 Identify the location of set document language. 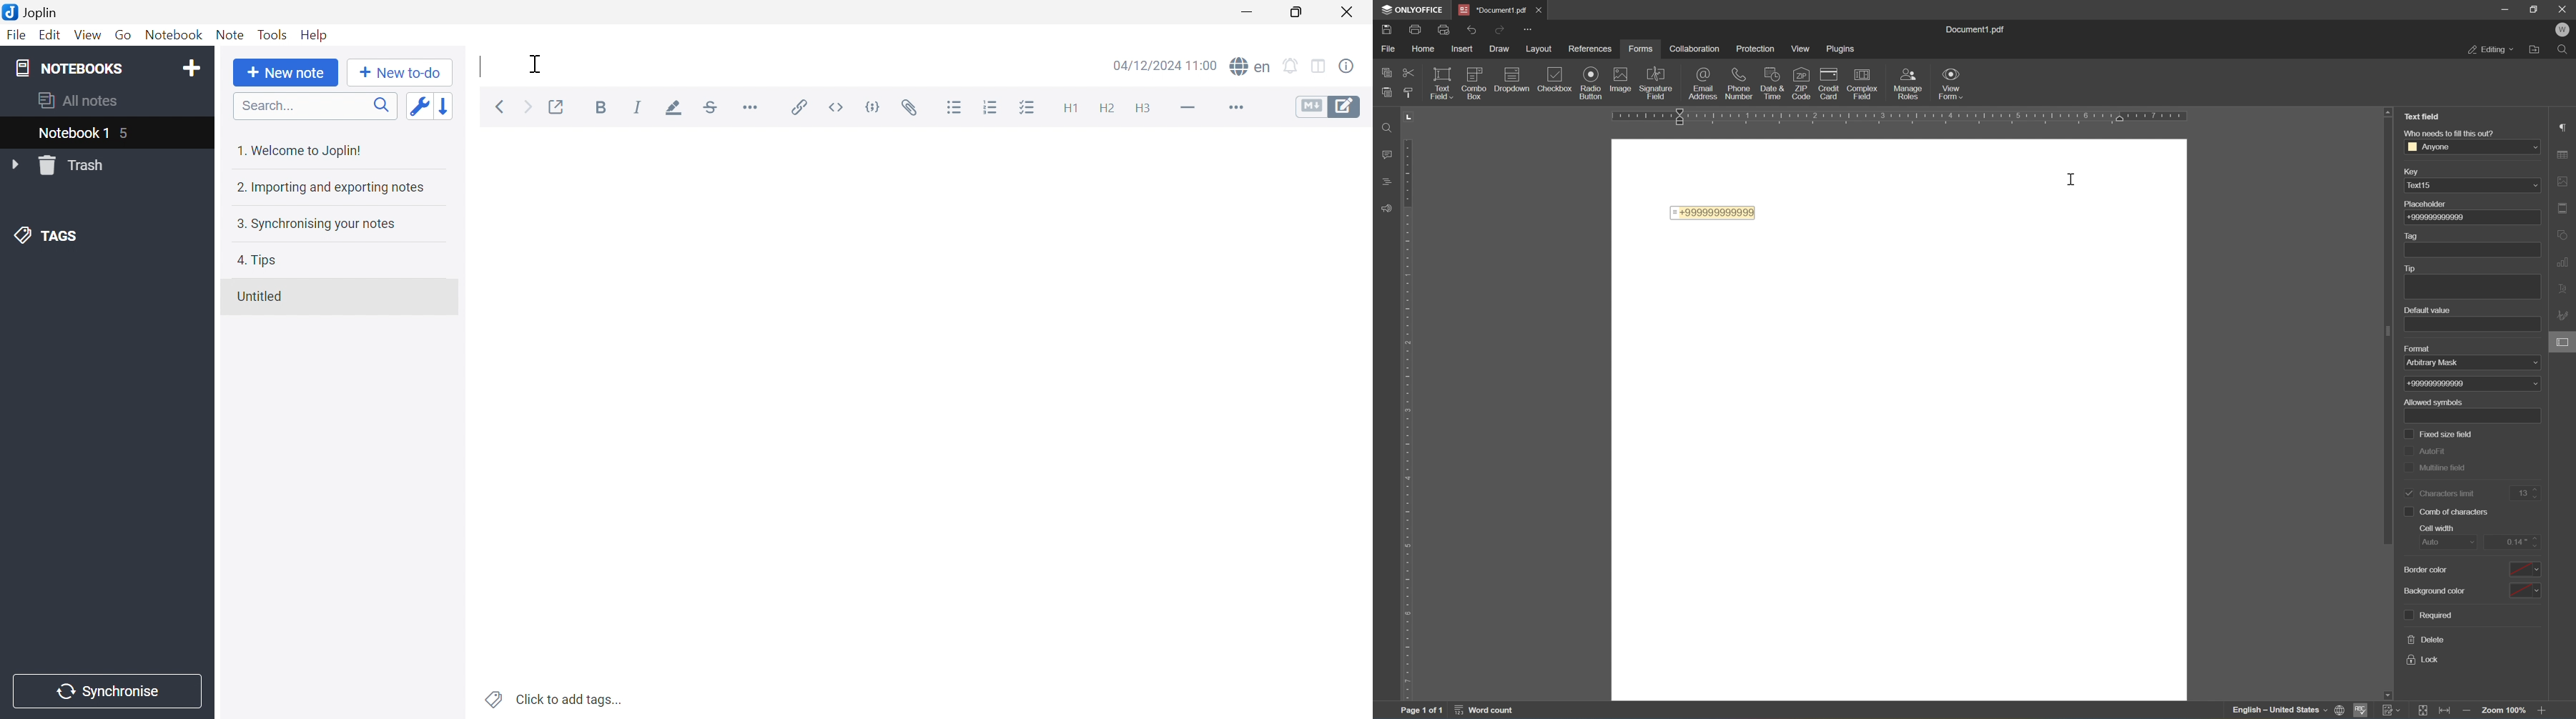
(2341, 710).